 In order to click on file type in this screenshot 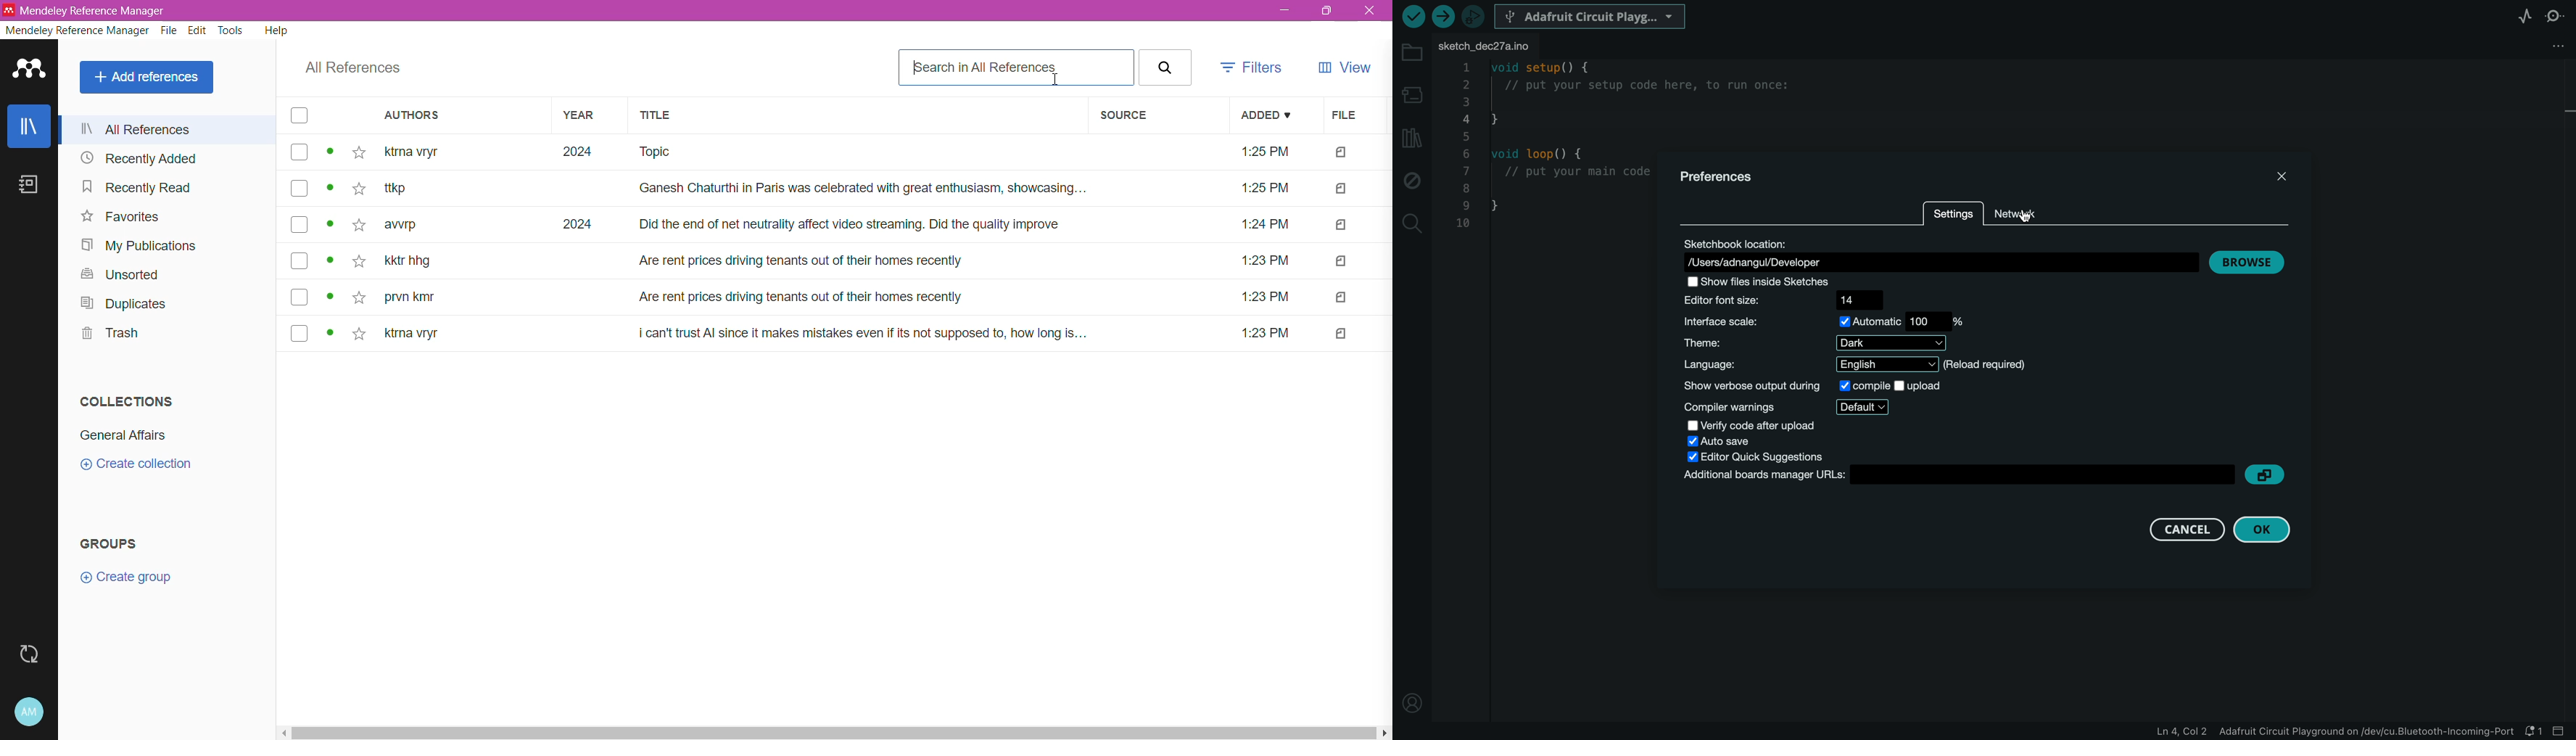, I will do `click(1342, 334)`.